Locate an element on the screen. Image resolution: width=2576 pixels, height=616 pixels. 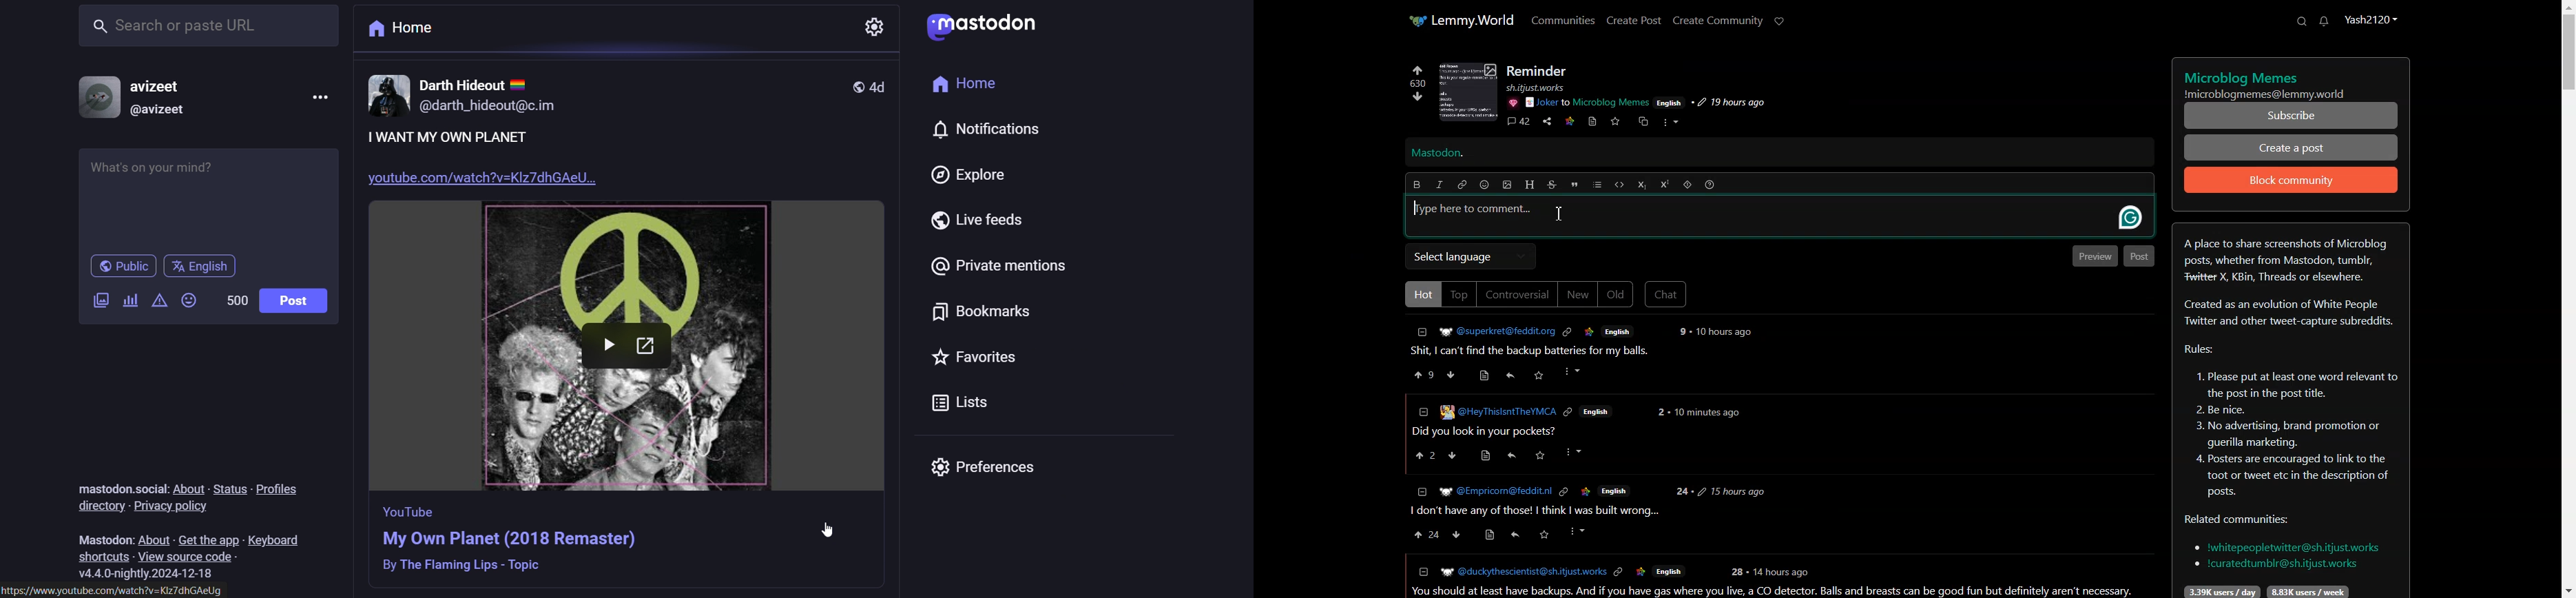
Bold is located at coordinates (1416, 185).